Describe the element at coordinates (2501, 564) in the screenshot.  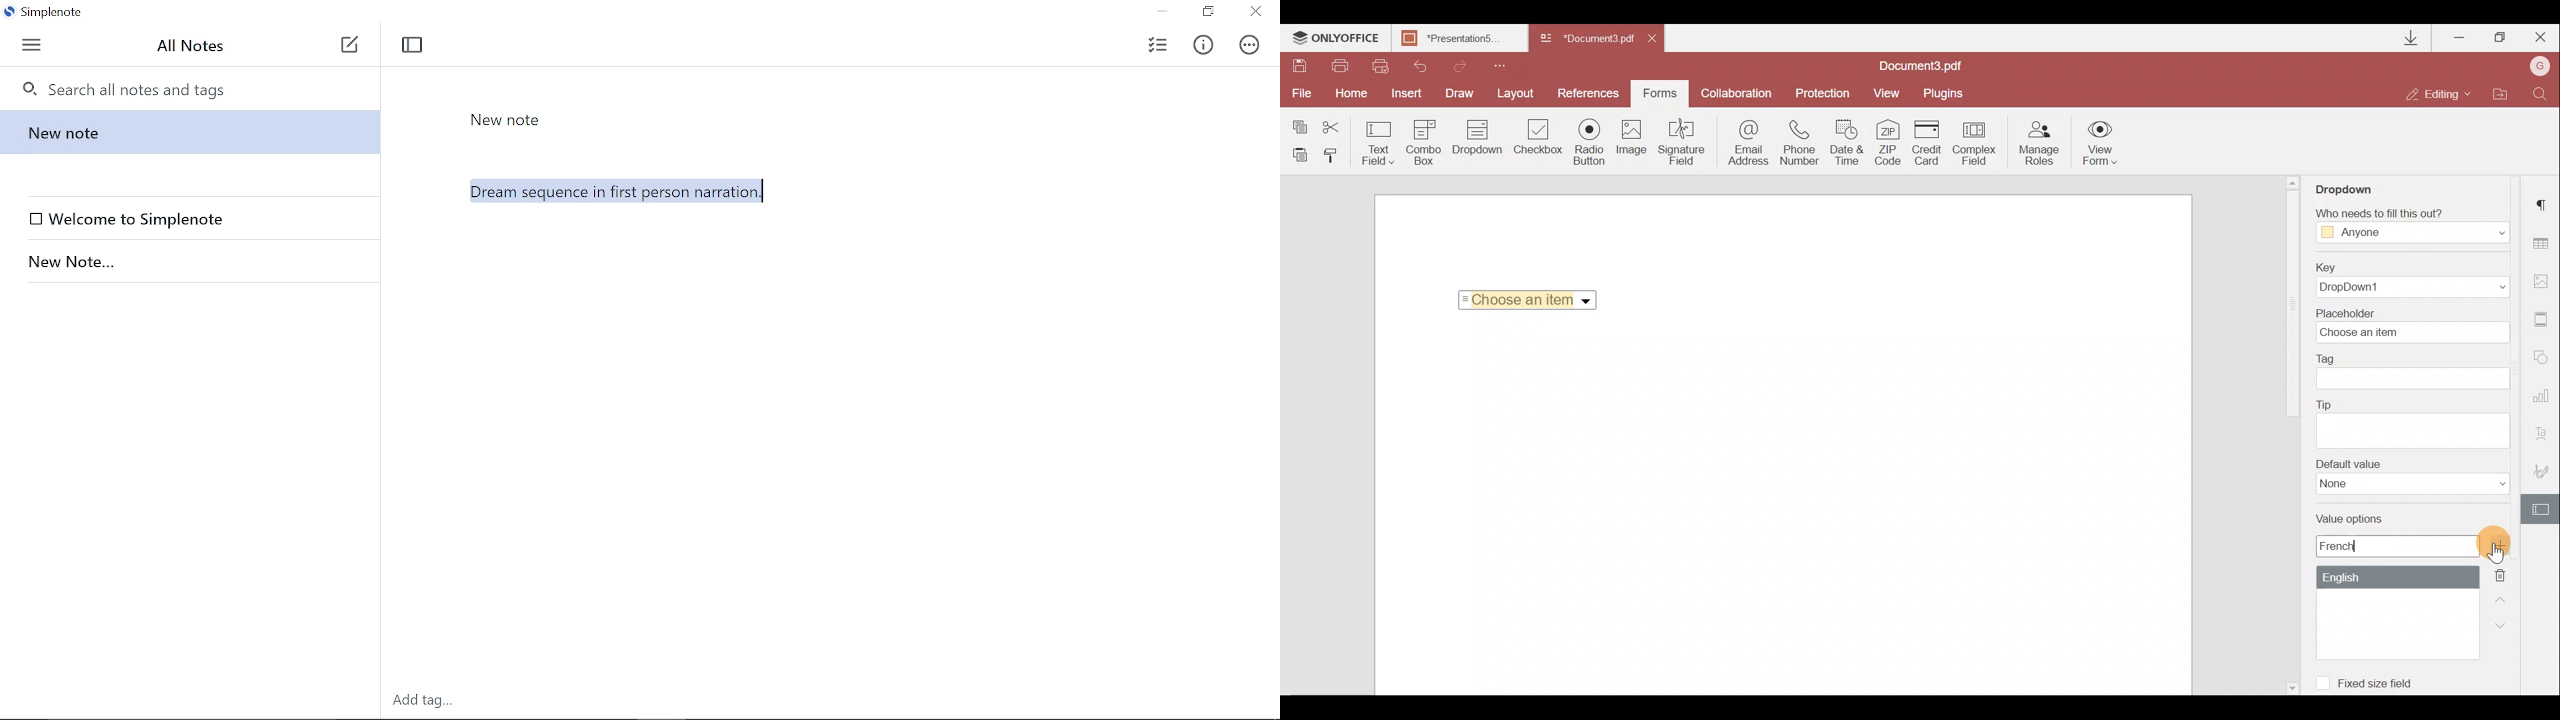
I see `Cursor` at that location.